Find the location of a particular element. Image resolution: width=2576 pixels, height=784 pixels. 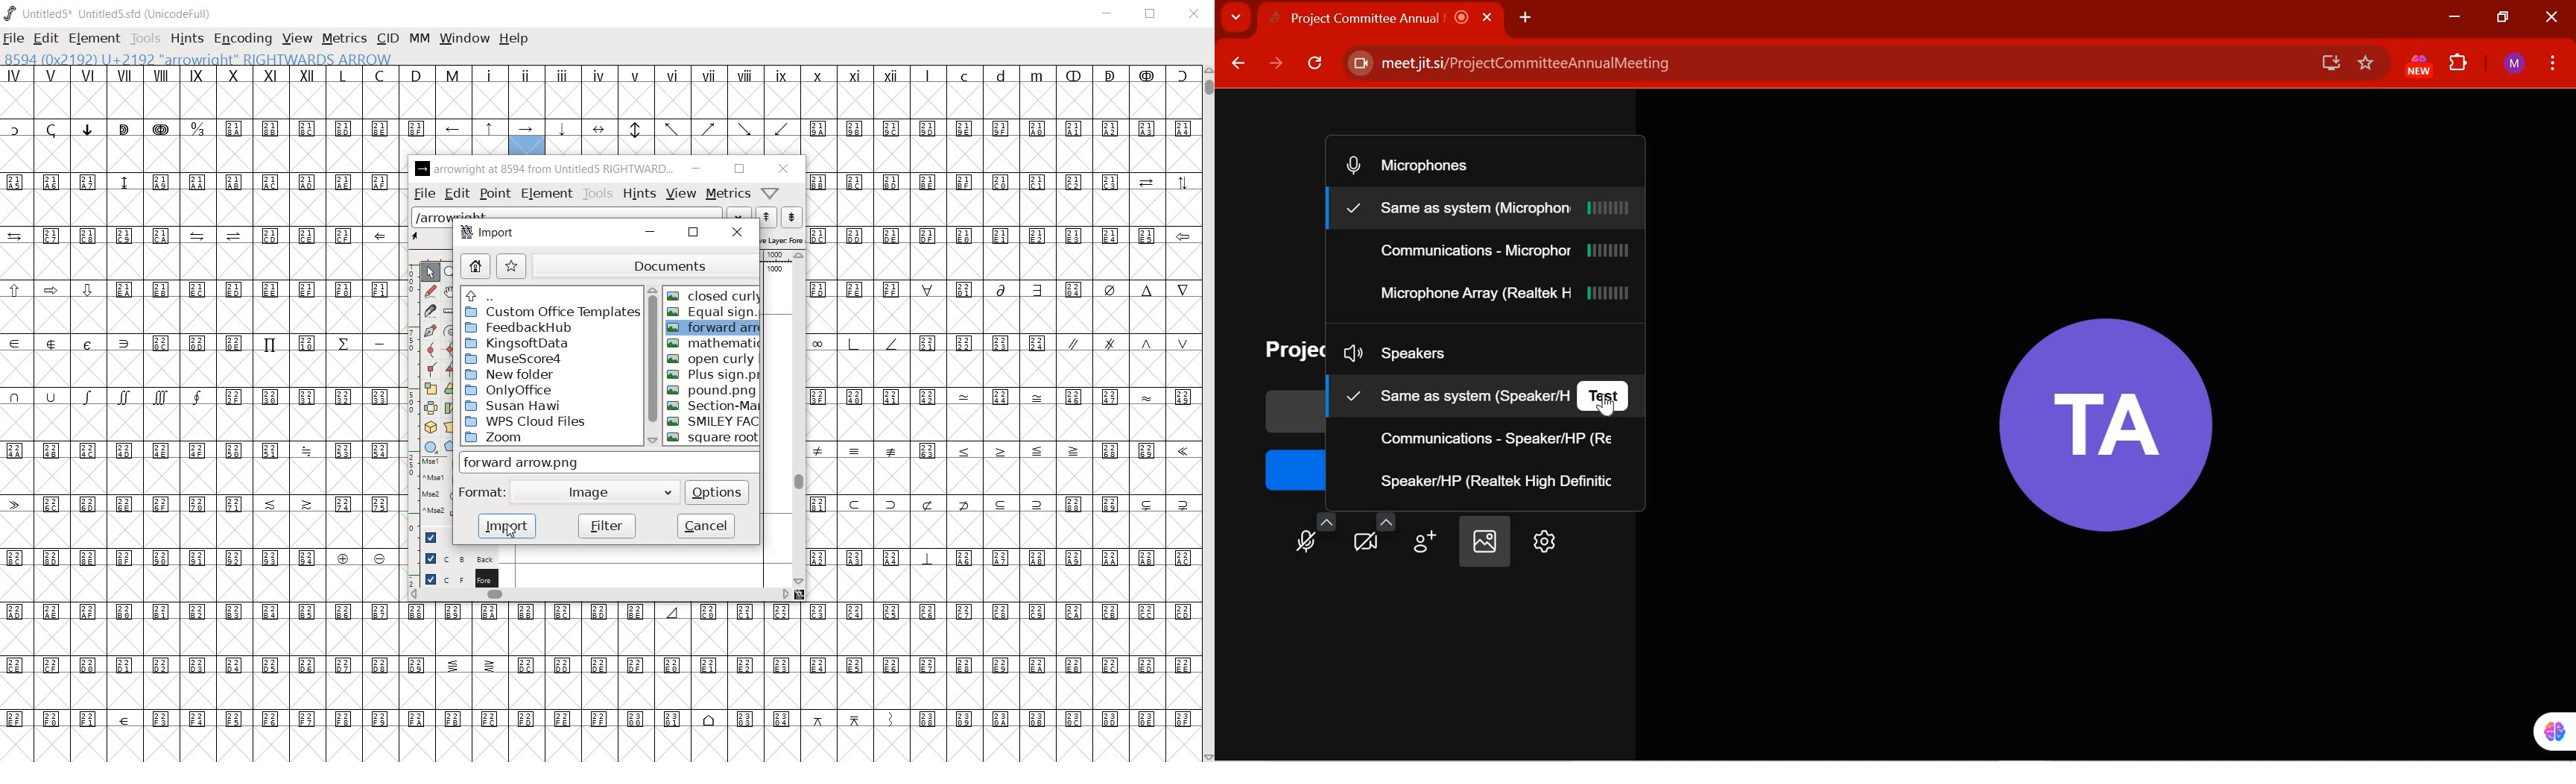

OnlyOffice is located at coordinates (507, 390).